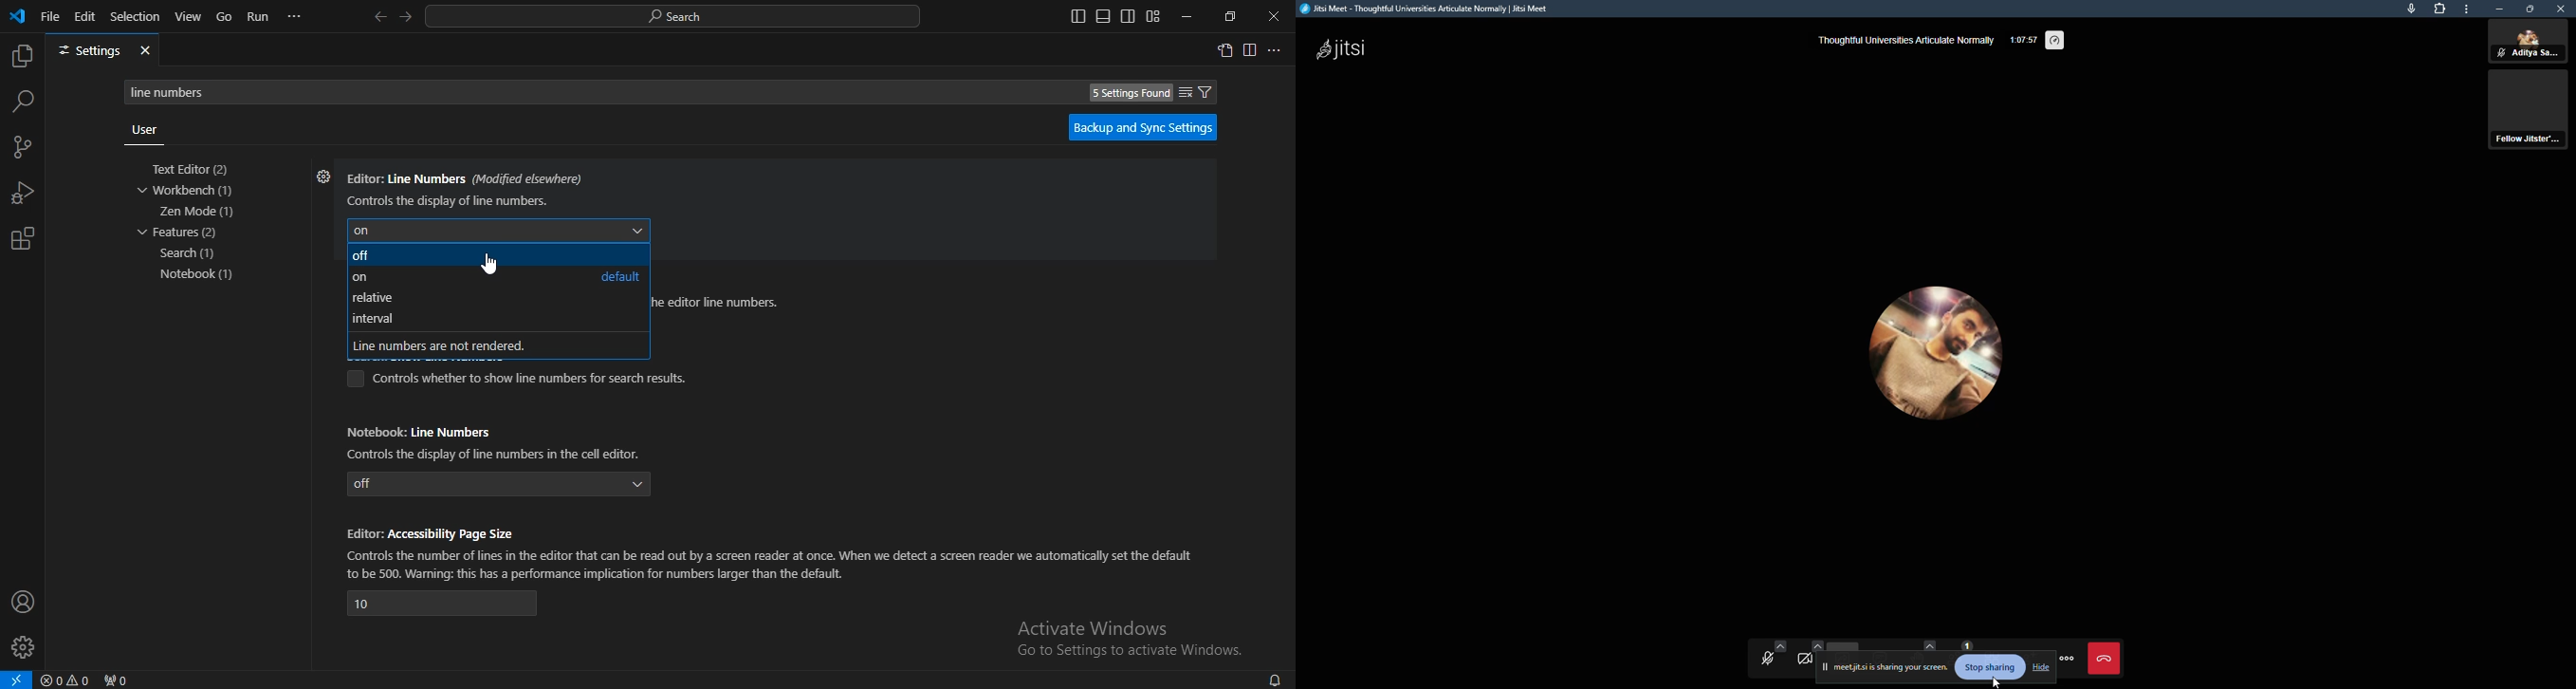  What do you see at coordinates (1224, 49) in the screenshot?
I see `open settings` at bounding box center [1224, 49].